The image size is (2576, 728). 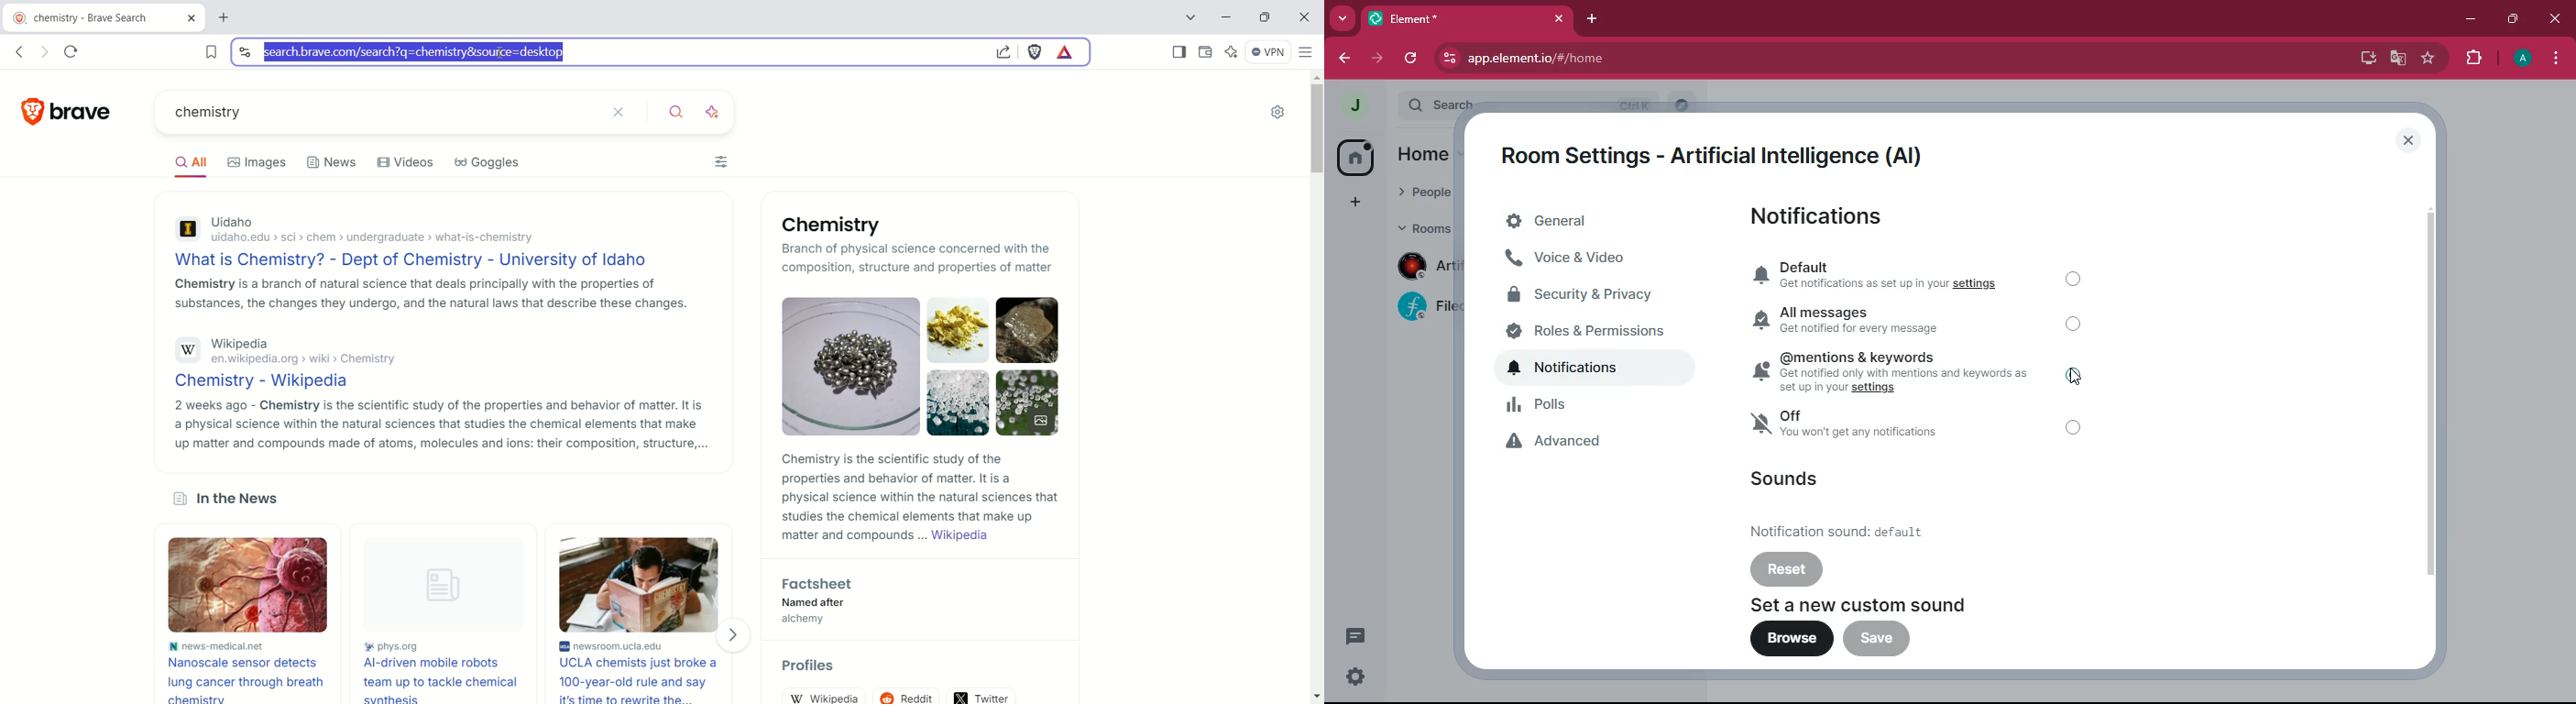 What do you see at coordinates (1595, 368) in the screenshot?
I see `notifications` at bounding box center [1595, 368].